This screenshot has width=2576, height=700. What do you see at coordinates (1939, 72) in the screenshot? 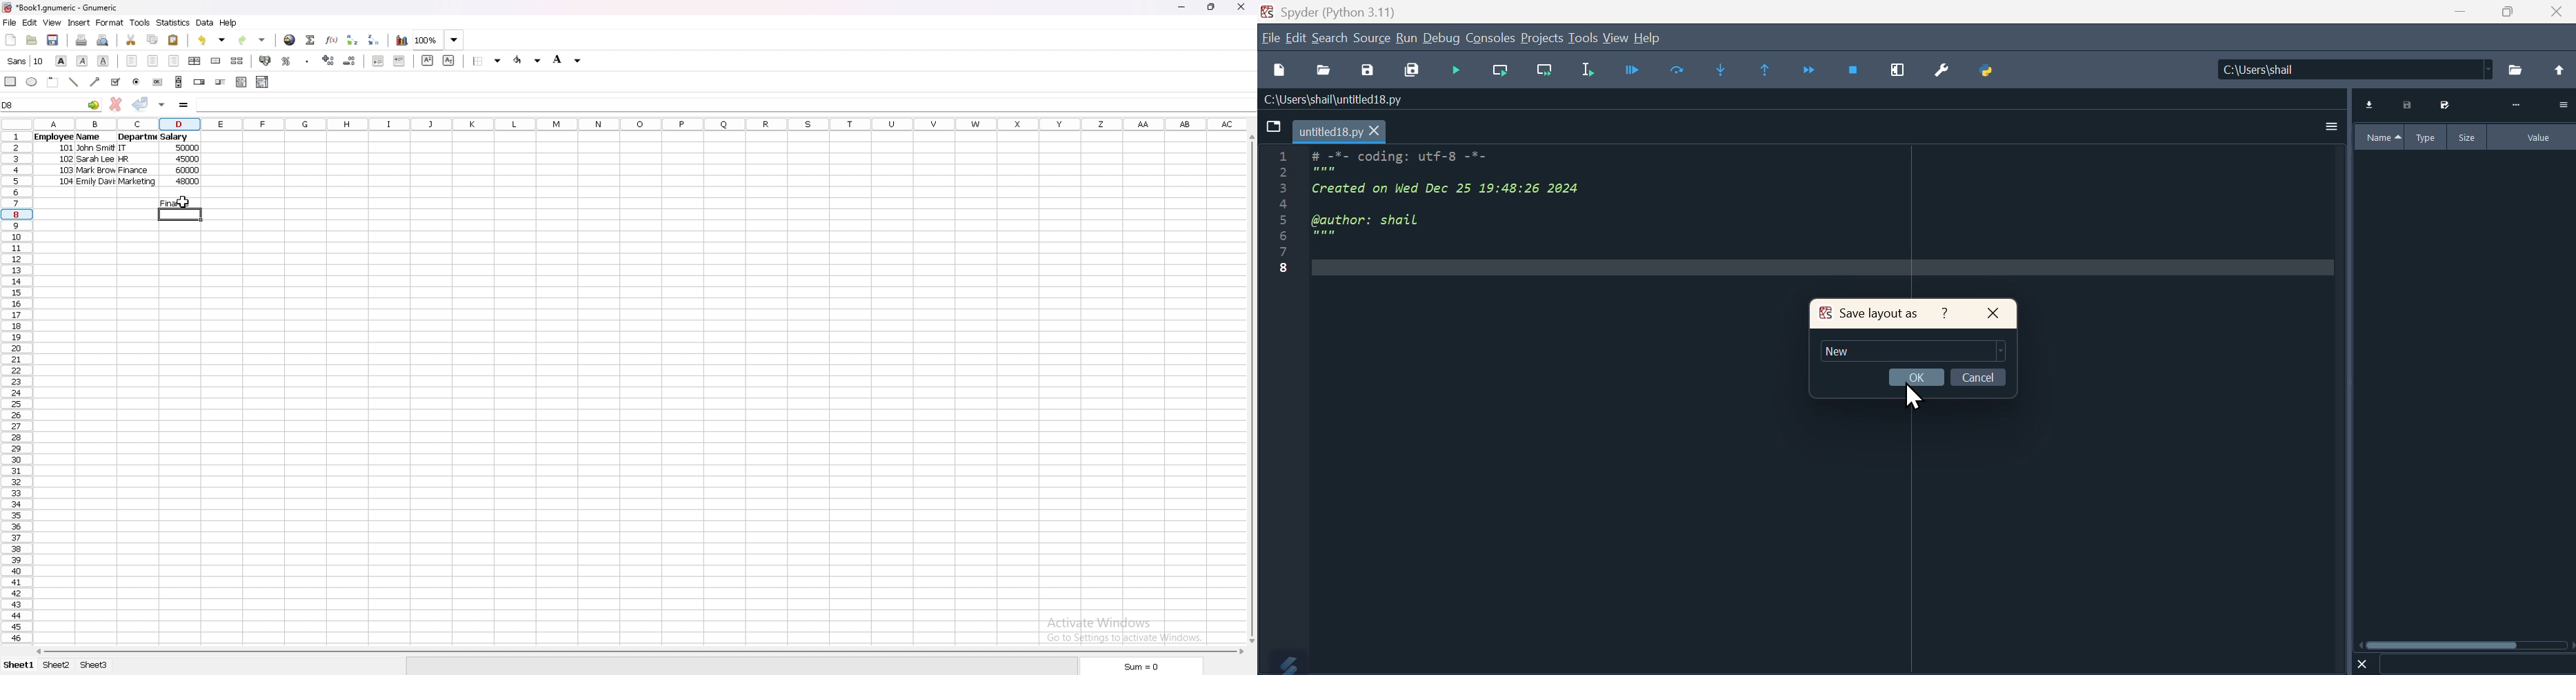
I see `Preferences` at bounding box center [1939, 72].